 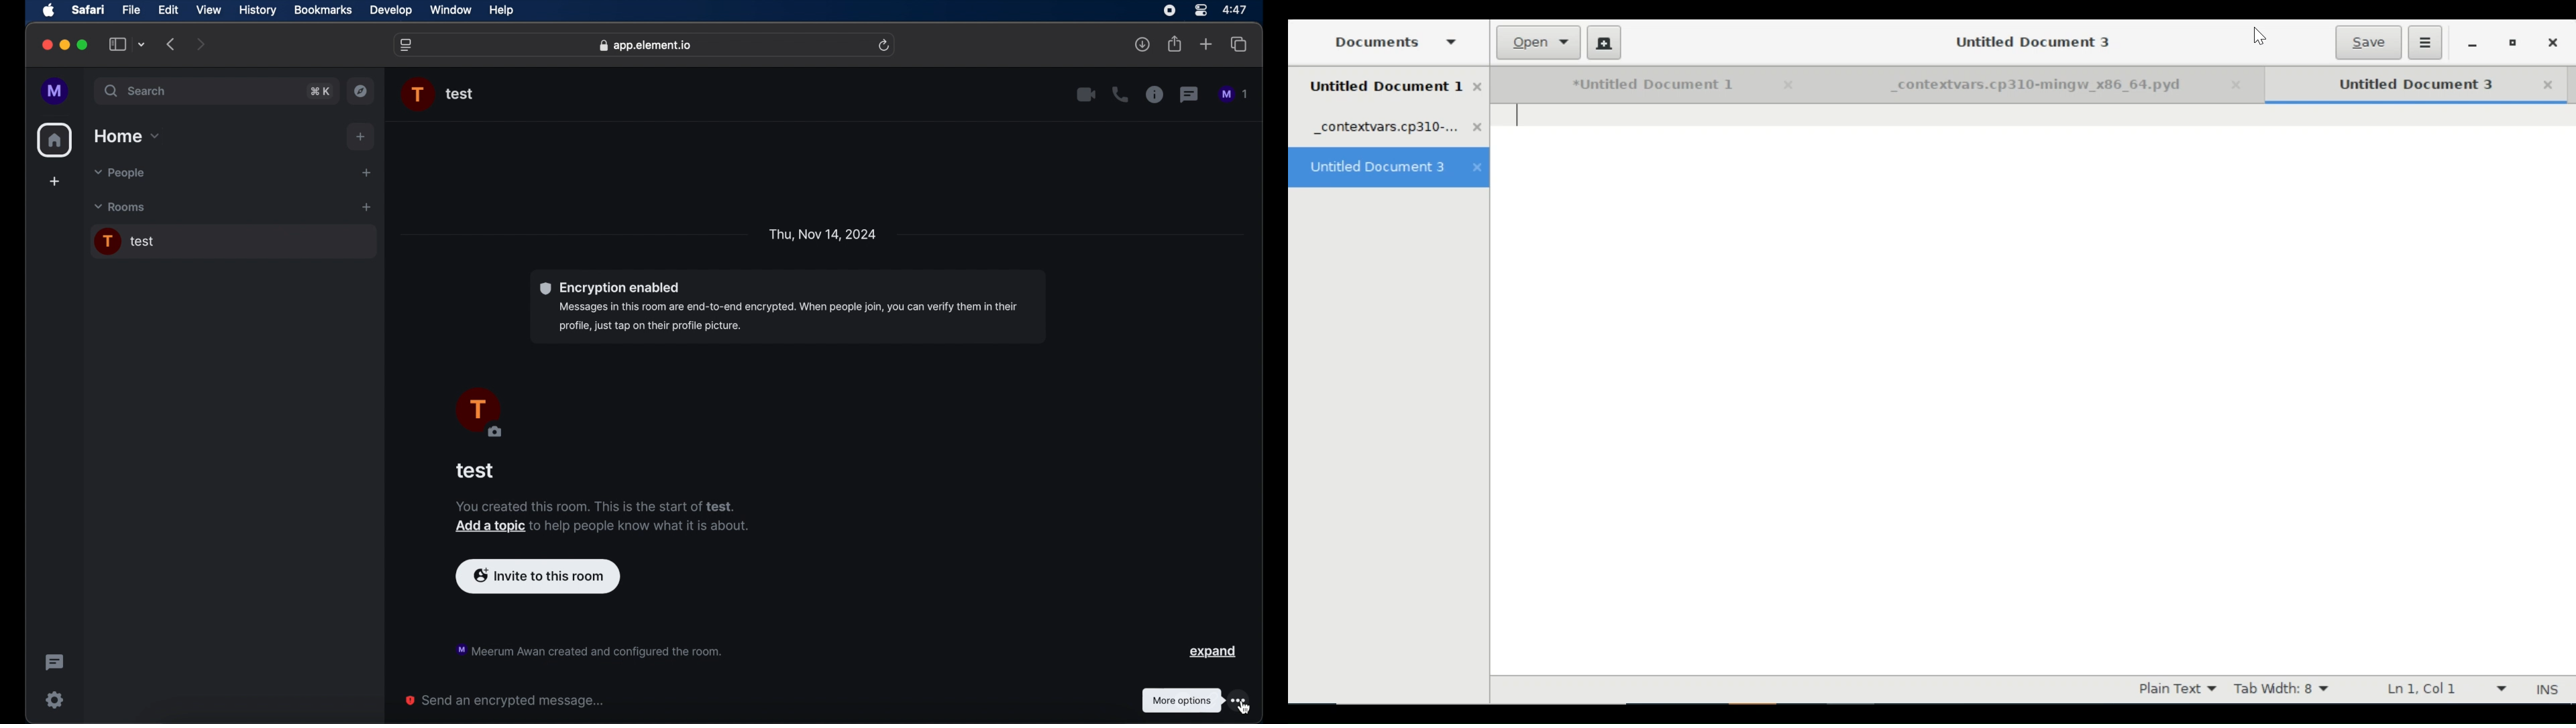 What do you see at coordinates (885, 45) in the screenshot?
I see `refresh` at bounding box center [885, 45].